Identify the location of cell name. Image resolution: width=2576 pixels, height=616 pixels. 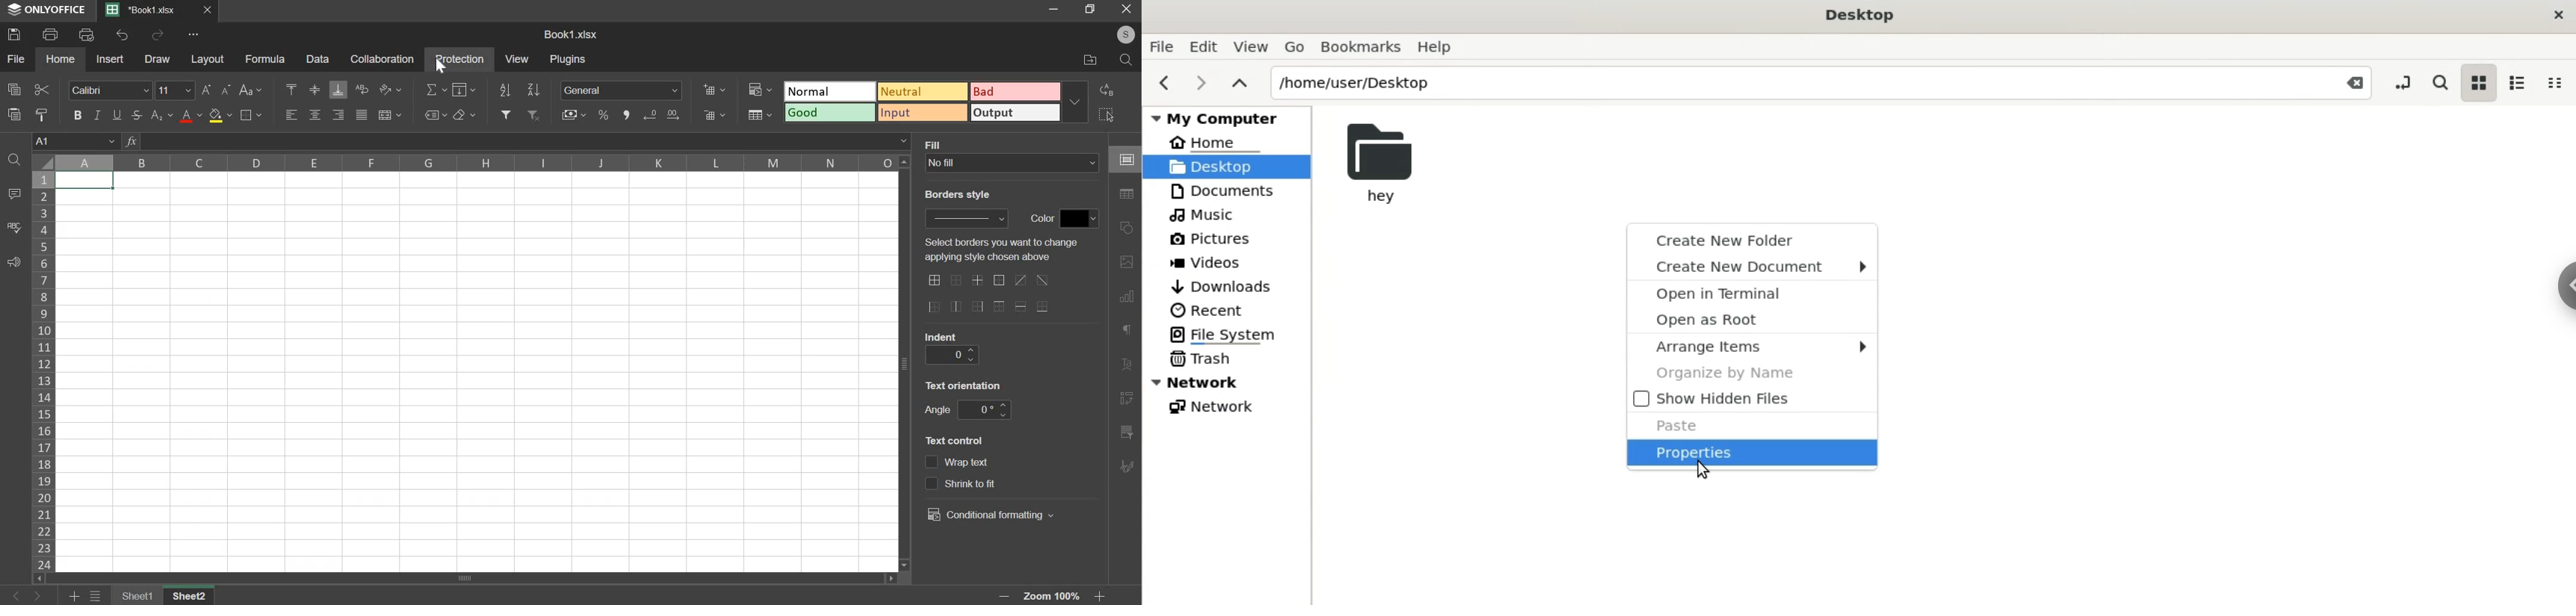
(76, 140).